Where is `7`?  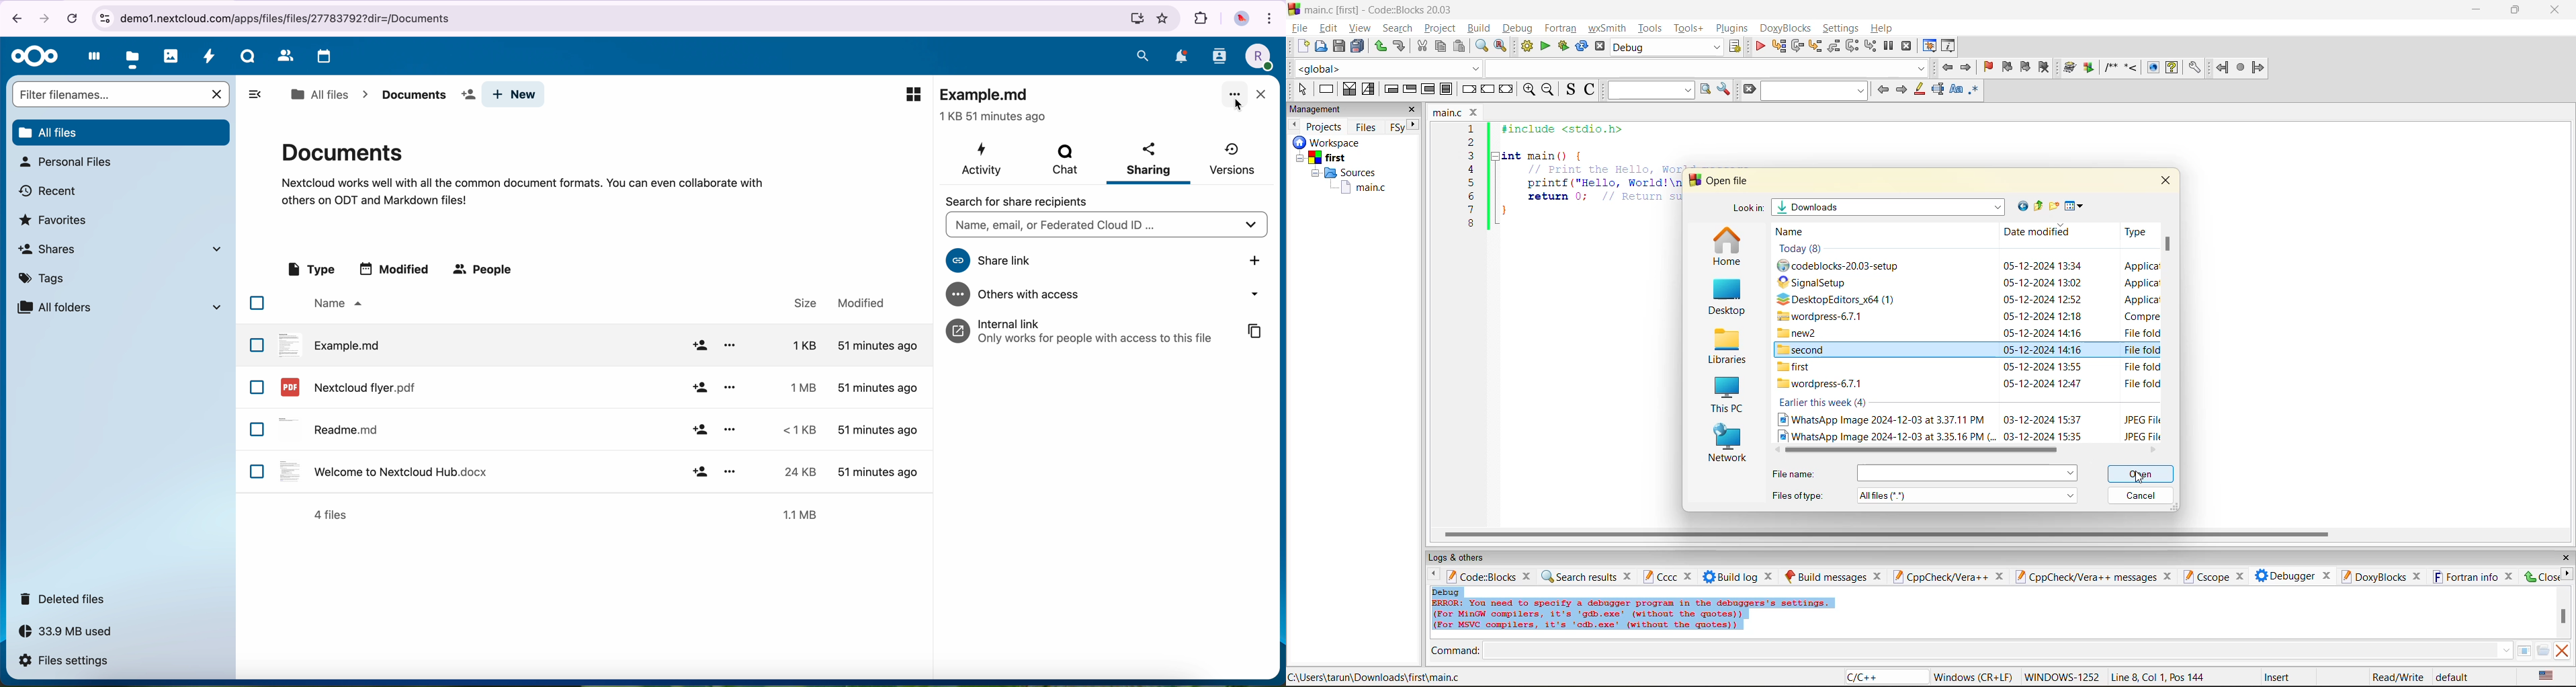 7 is located at coordinates (1471, 210).